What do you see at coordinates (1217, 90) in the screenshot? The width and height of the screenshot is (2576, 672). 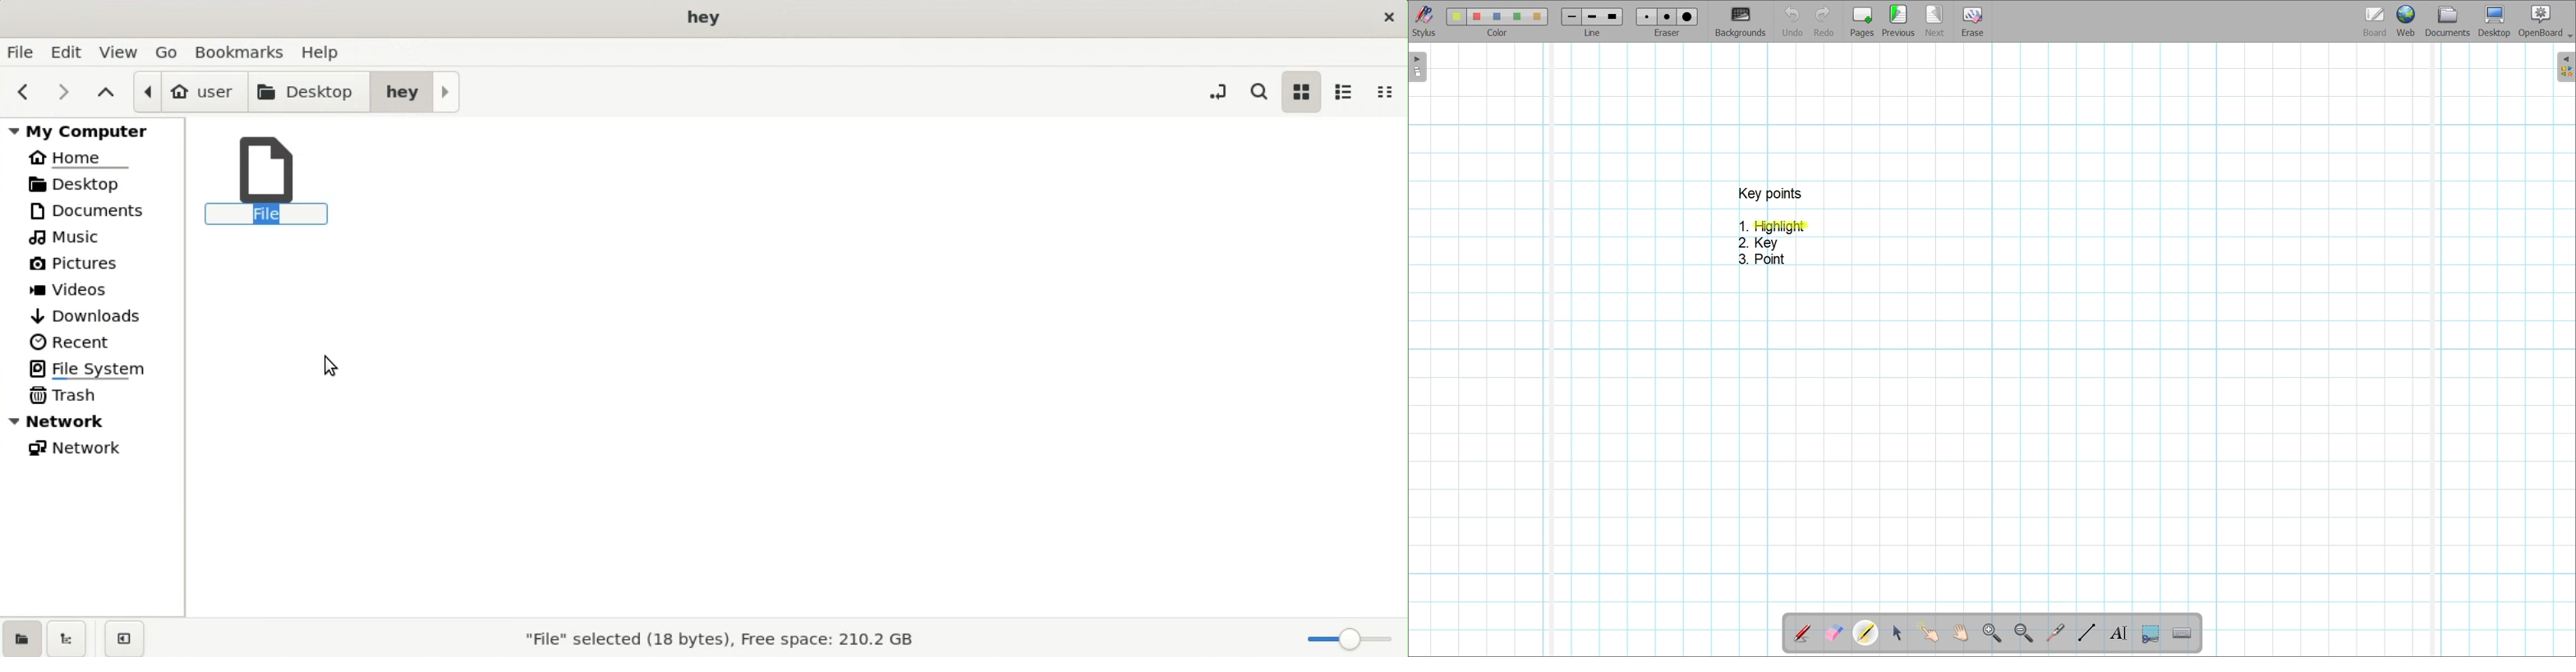 I see `toggle location entry` at bounding box center [1217, 90].